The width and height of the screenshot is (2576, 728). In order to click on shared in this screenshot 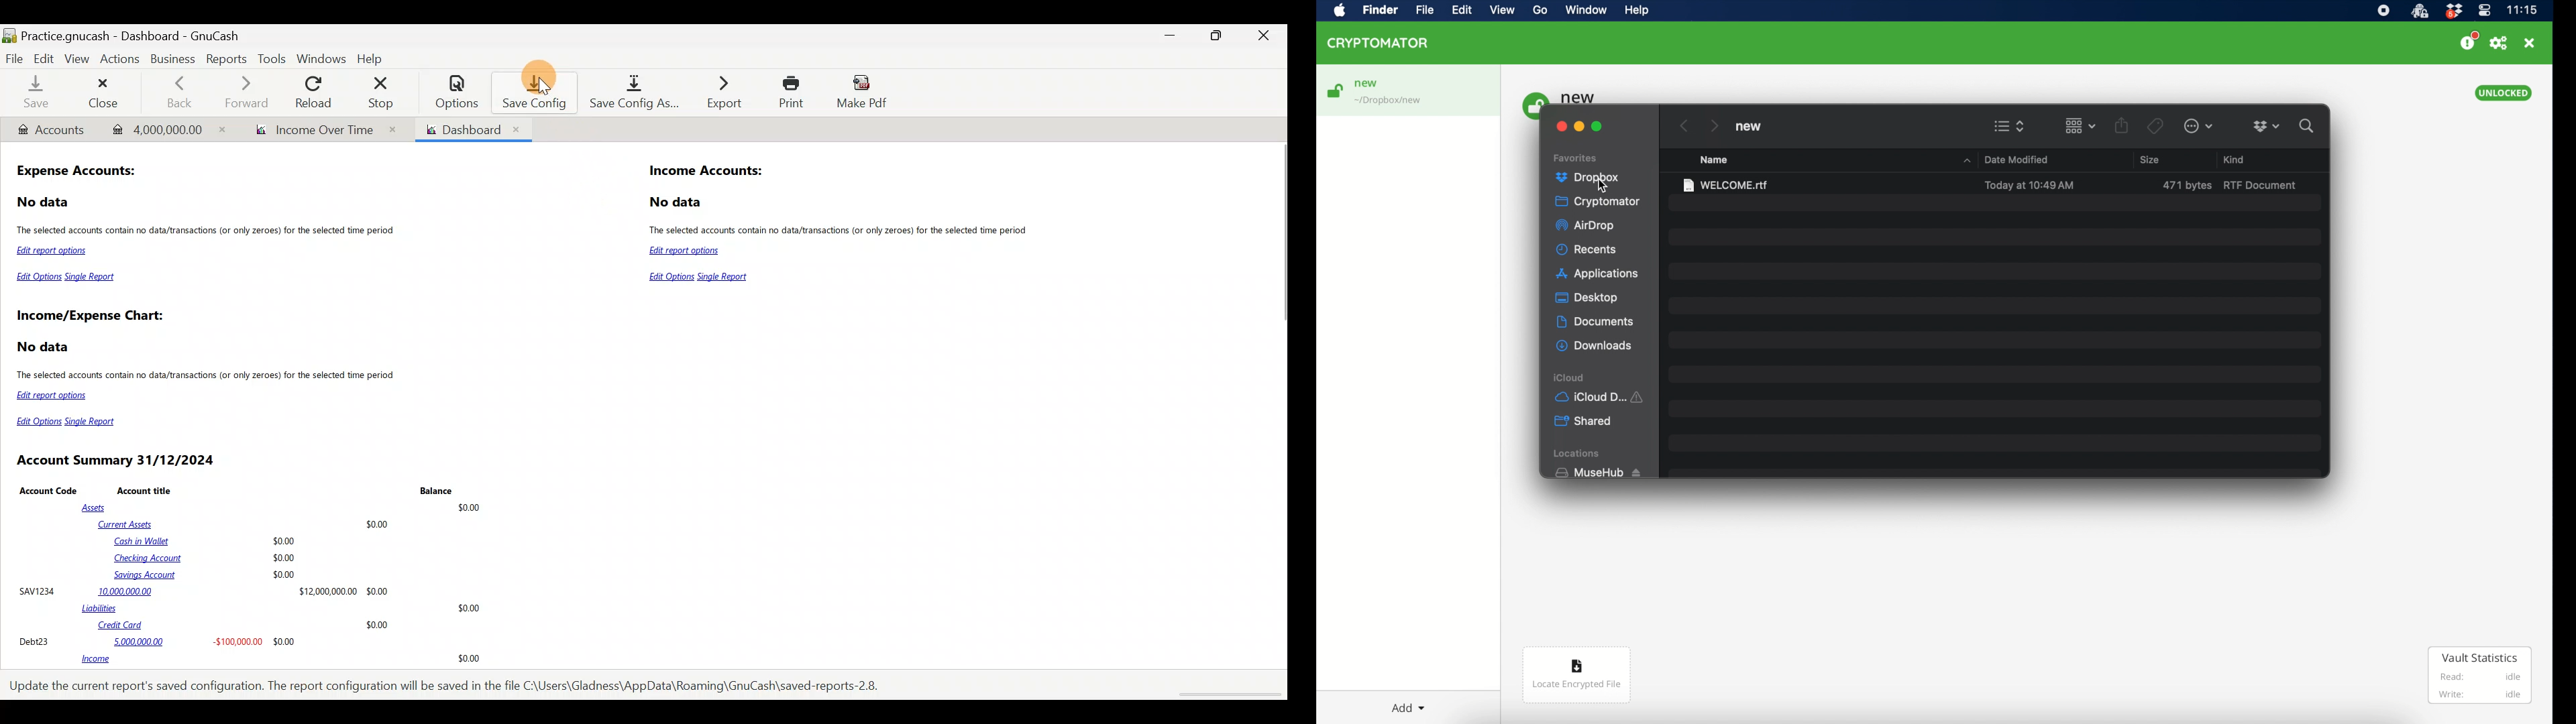, I will do `click(1583, 421)`.